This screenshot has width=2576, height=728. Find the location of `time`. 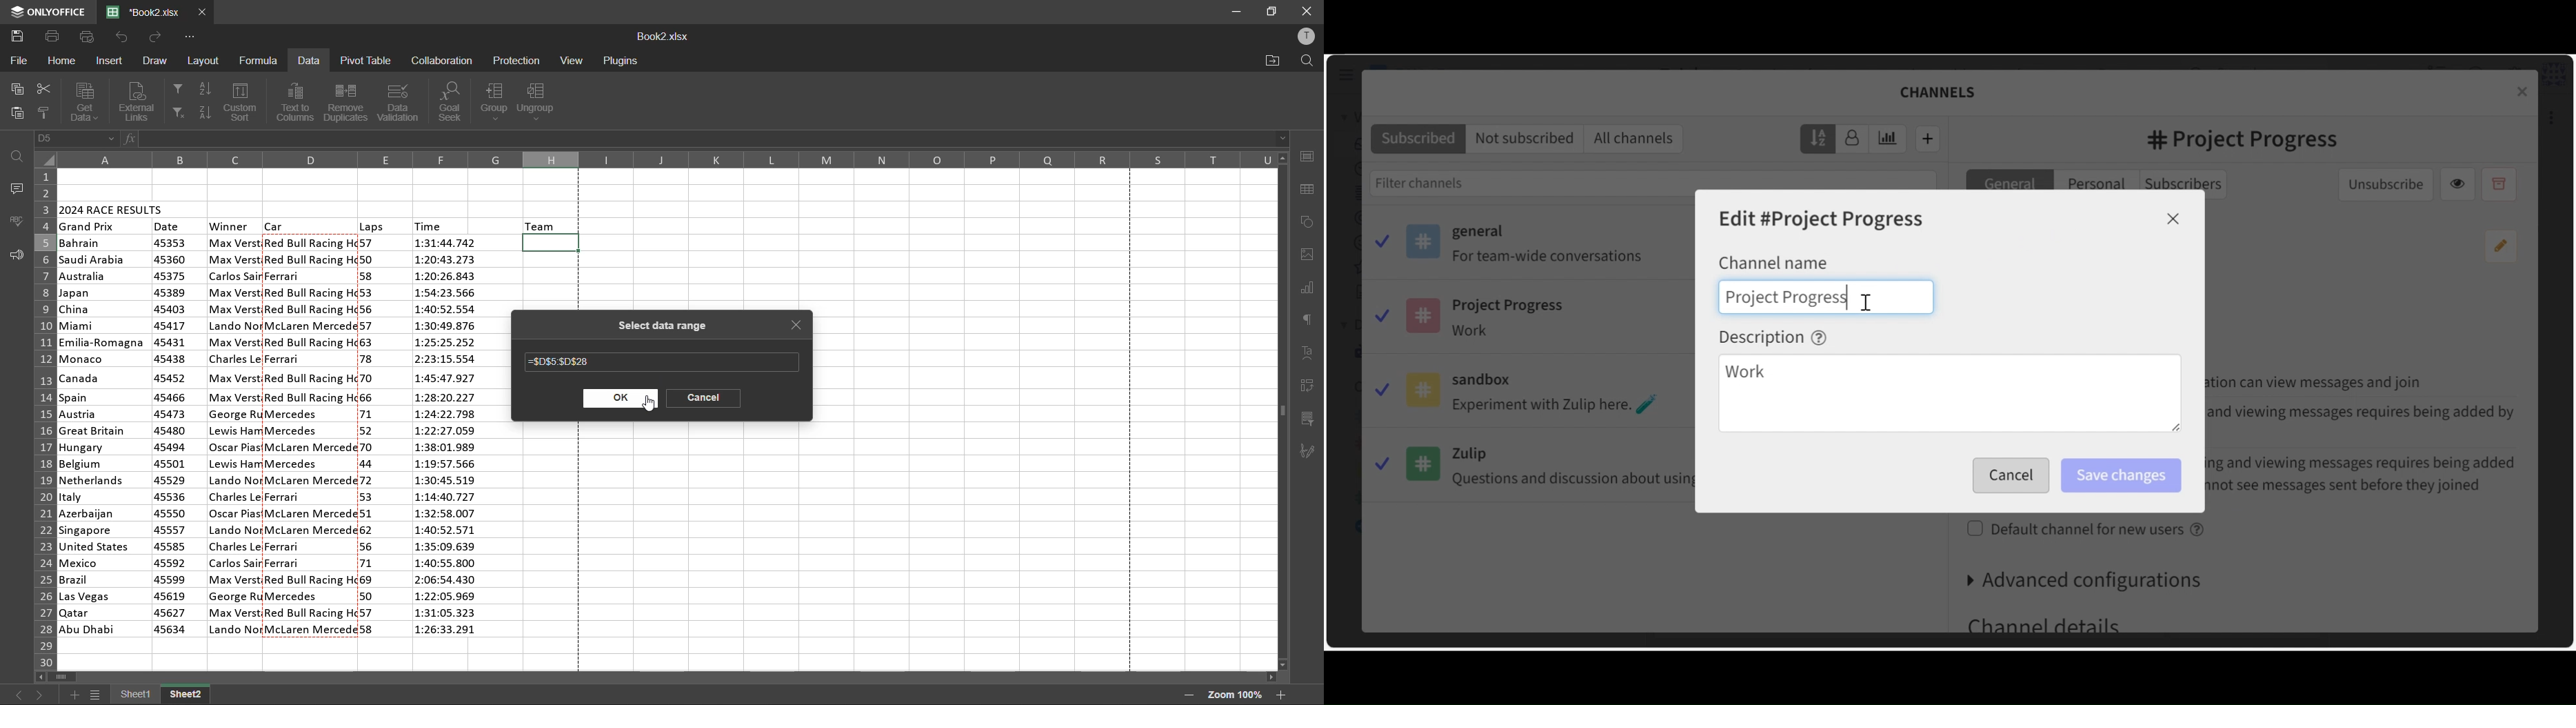

time is located at coordinates (430, 225).